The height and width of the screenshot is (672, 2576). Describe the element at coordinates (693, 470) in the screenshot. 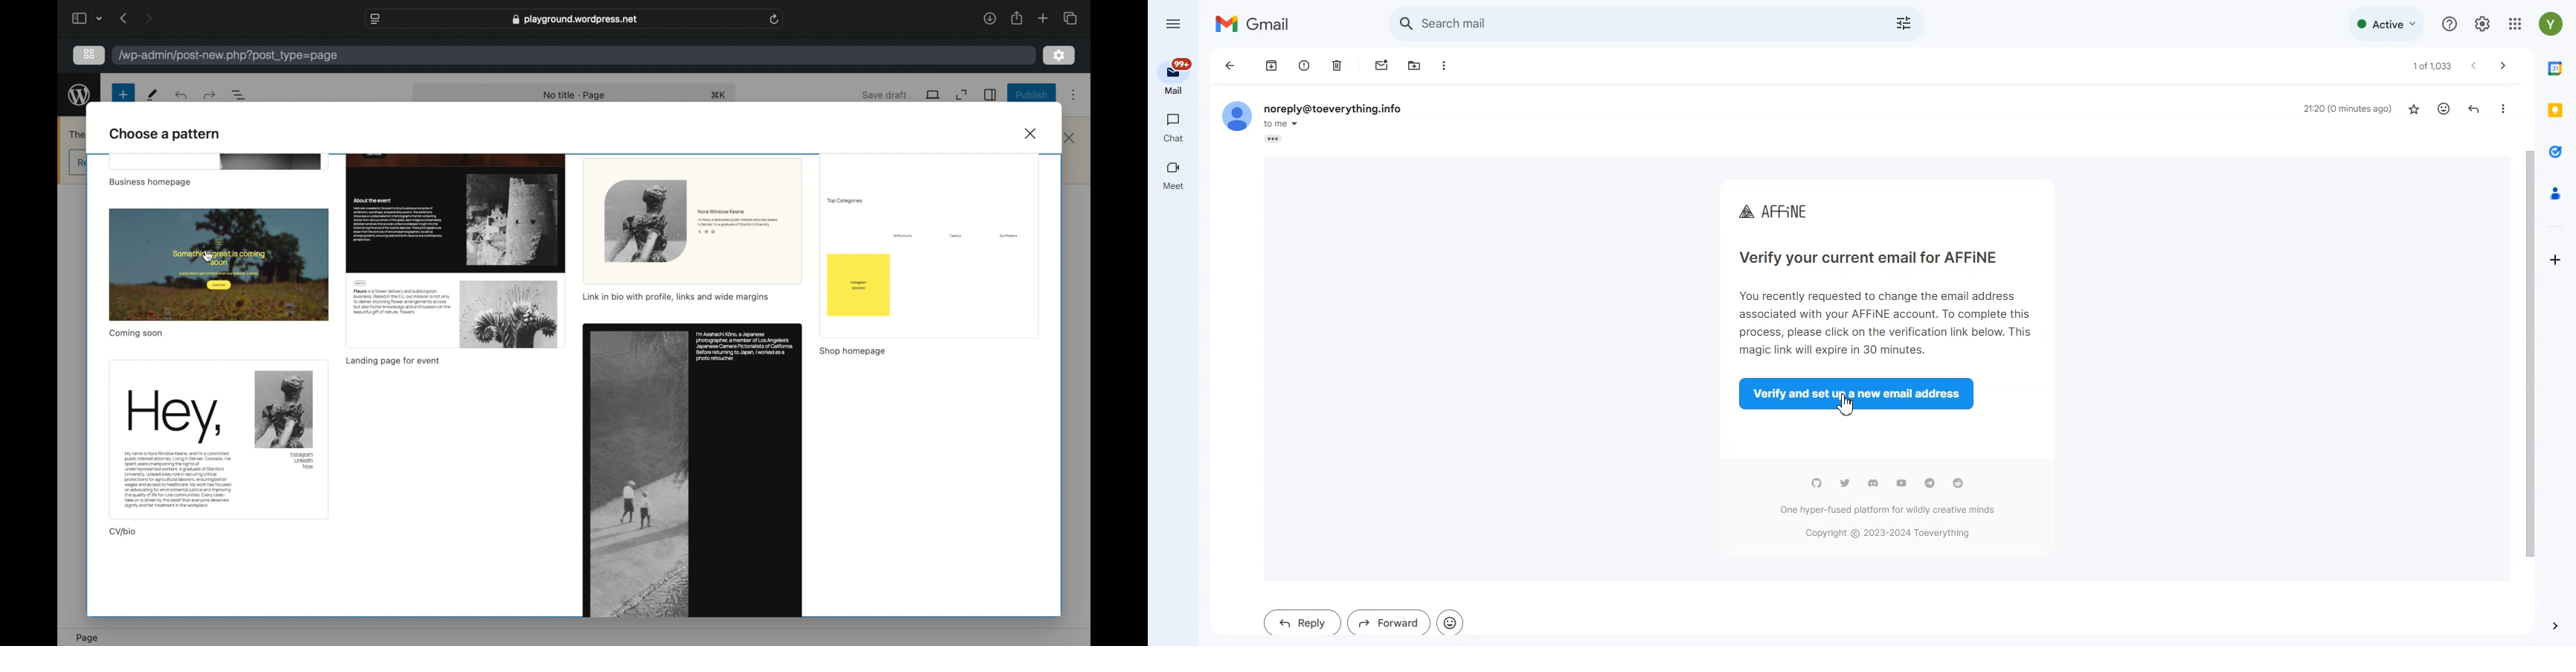

I see `preview` at that location.